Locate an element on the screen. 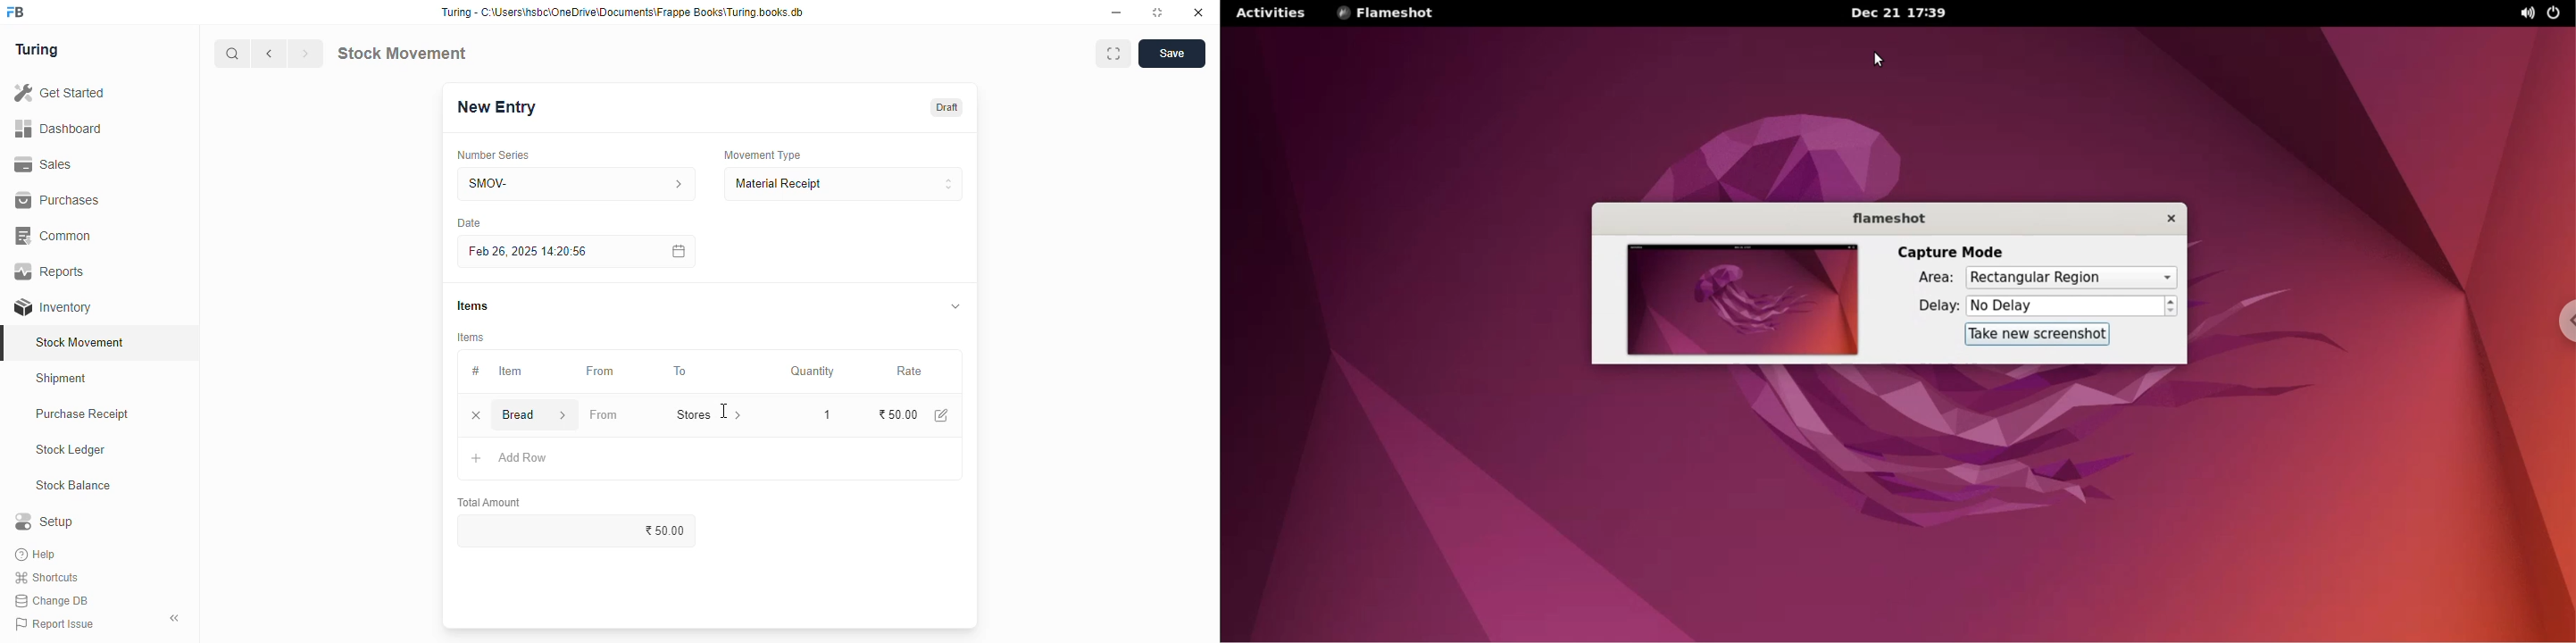 The width and height of the screenshot is (2576, 644). total amount is located at coordinates (490, 503).